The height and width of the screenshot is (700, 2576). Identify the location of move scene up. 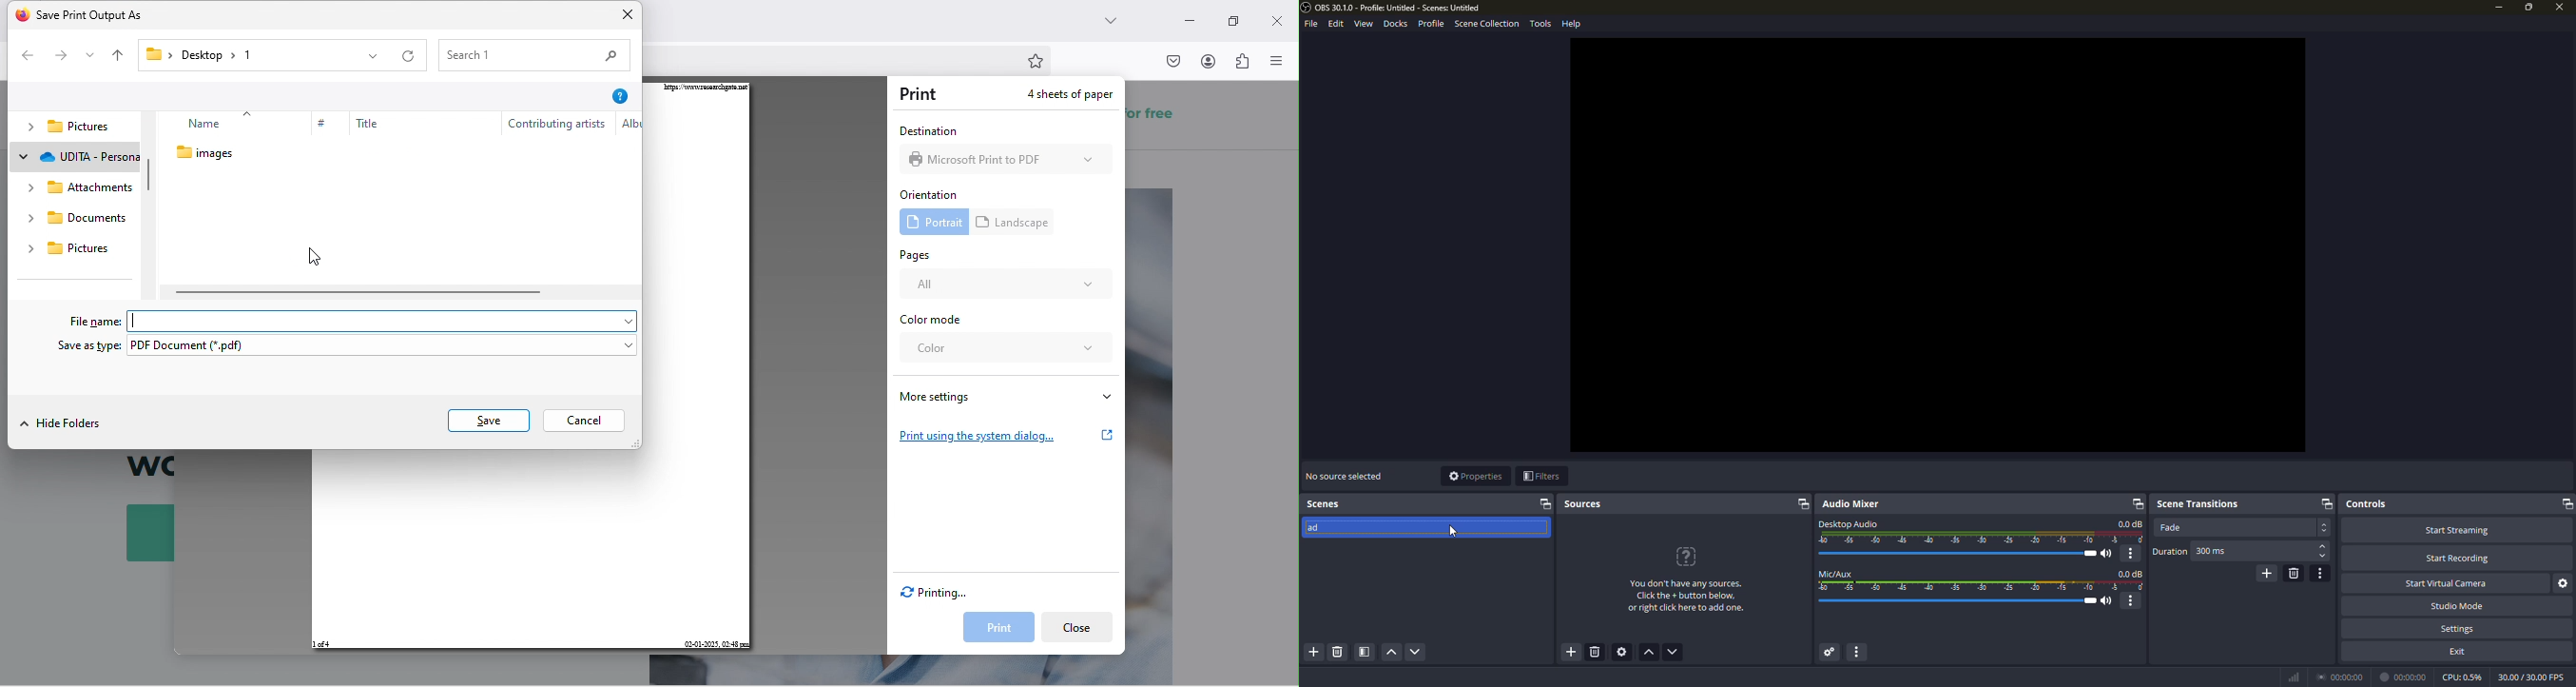
(1391, 653).